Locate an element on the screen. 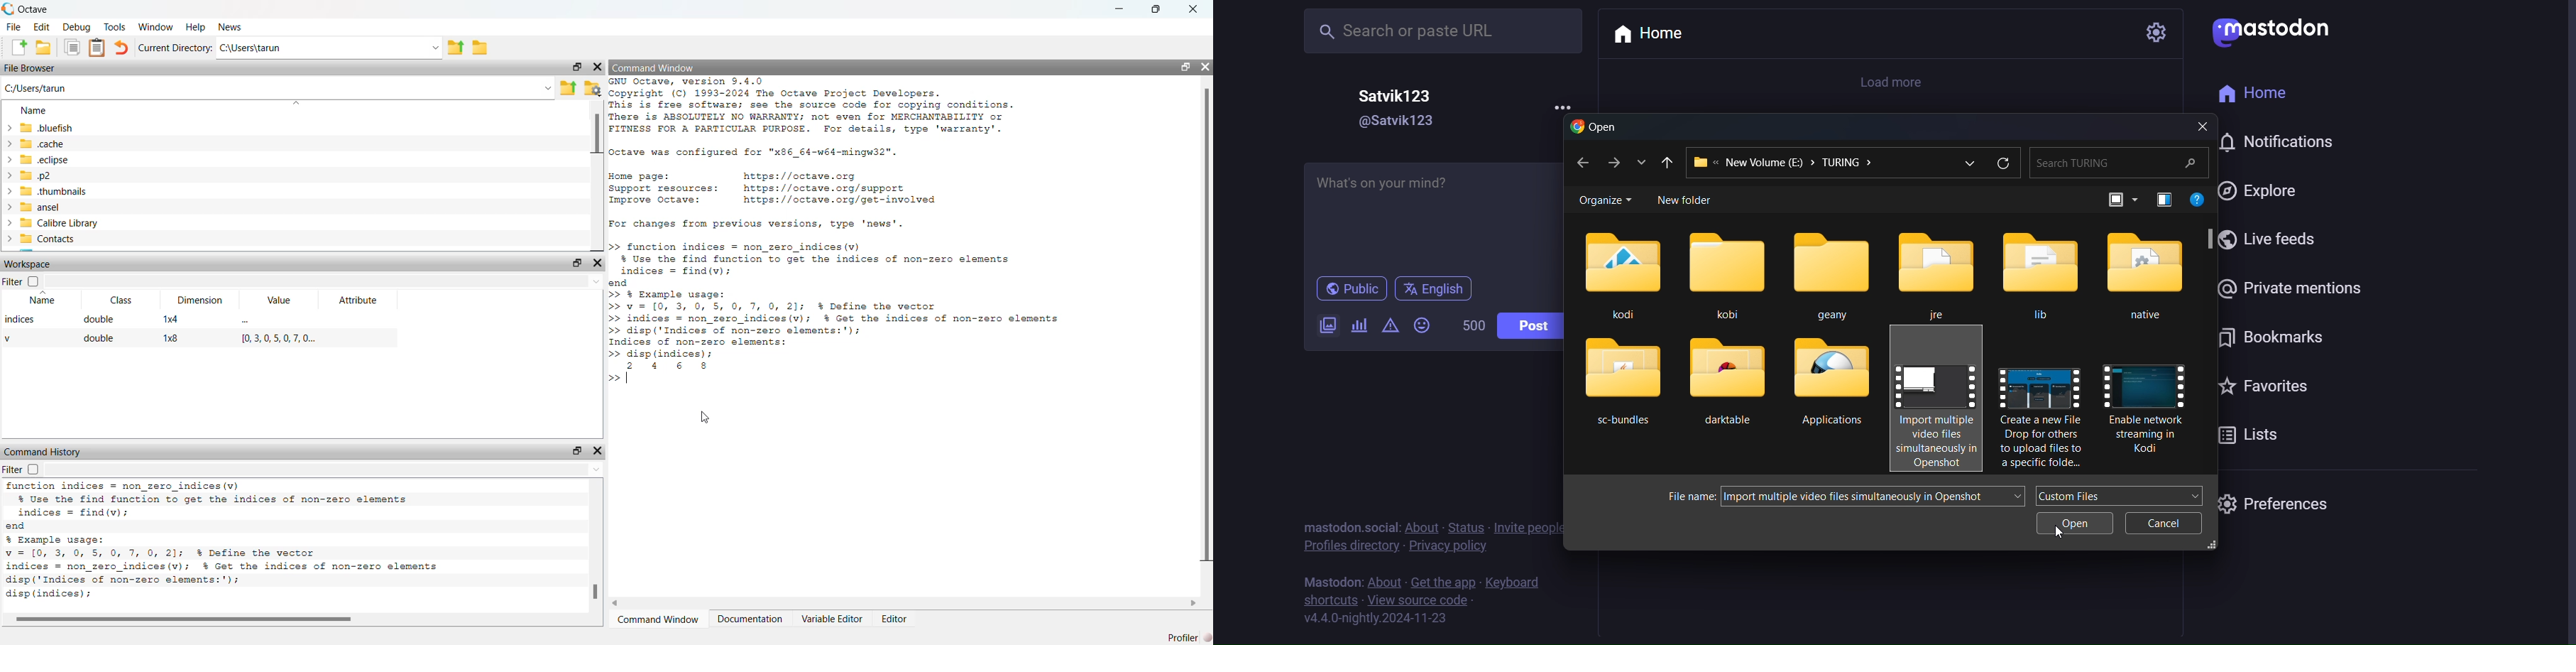 The image size is (2576, 672). cancel is located at coordinates (2164, 523).